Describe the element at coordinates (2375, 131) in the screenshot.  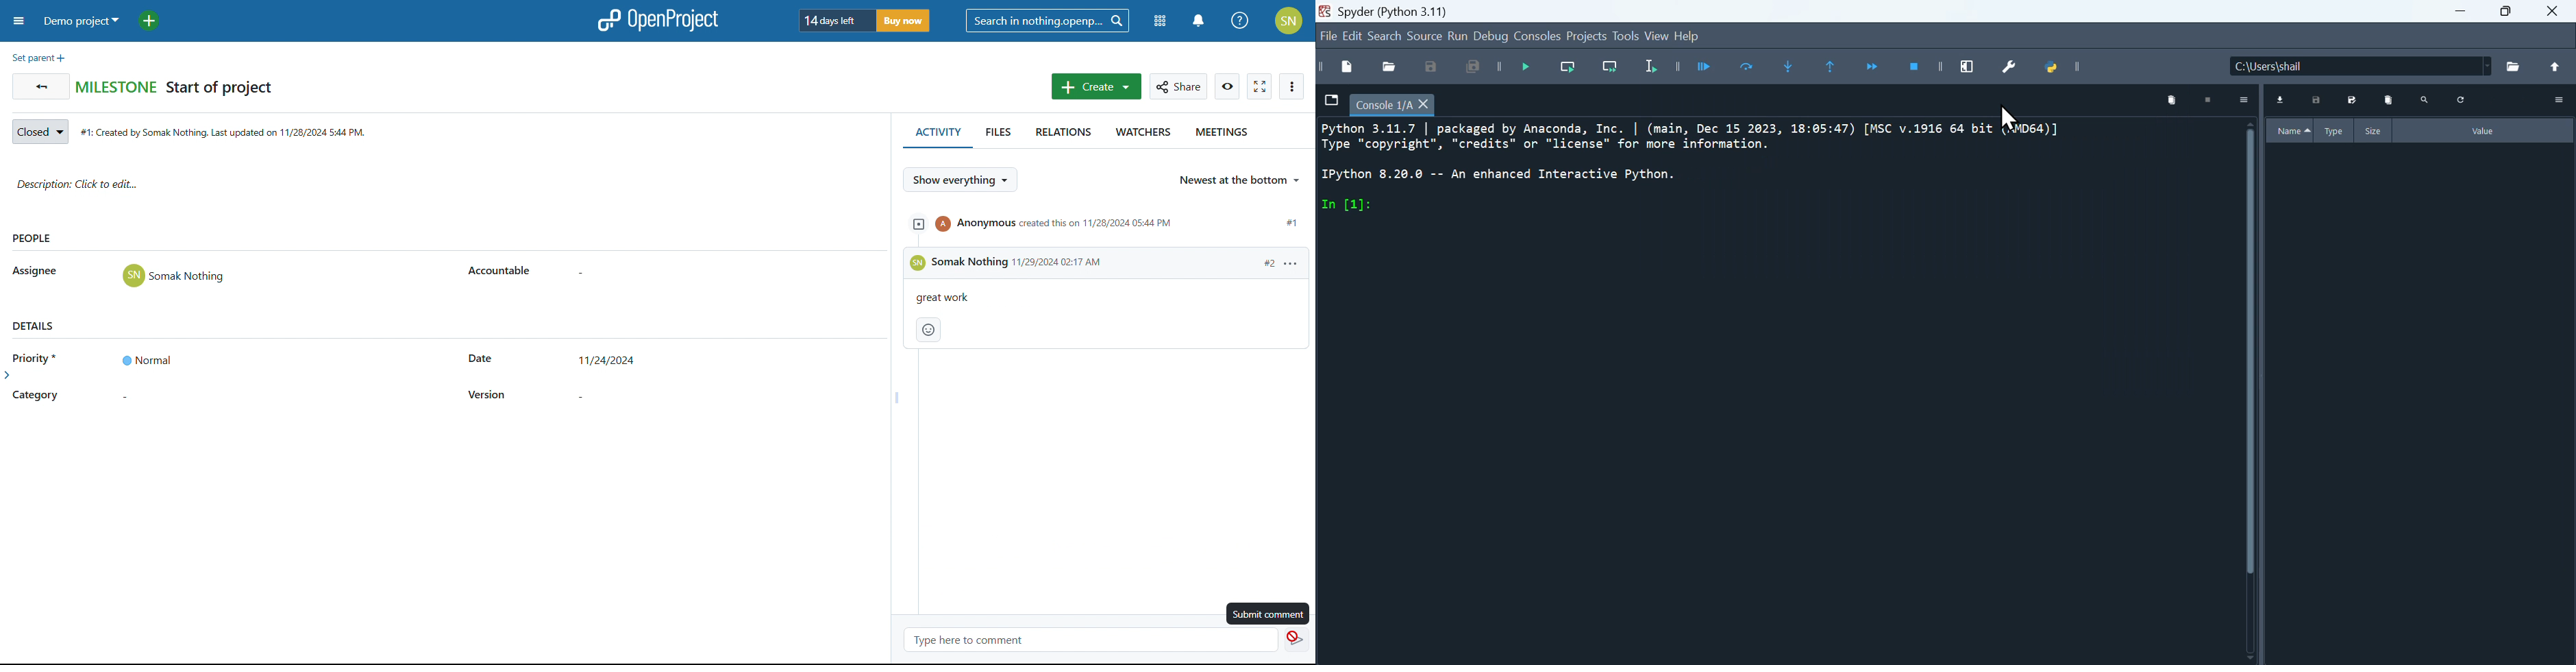
I see `Size` at that location.